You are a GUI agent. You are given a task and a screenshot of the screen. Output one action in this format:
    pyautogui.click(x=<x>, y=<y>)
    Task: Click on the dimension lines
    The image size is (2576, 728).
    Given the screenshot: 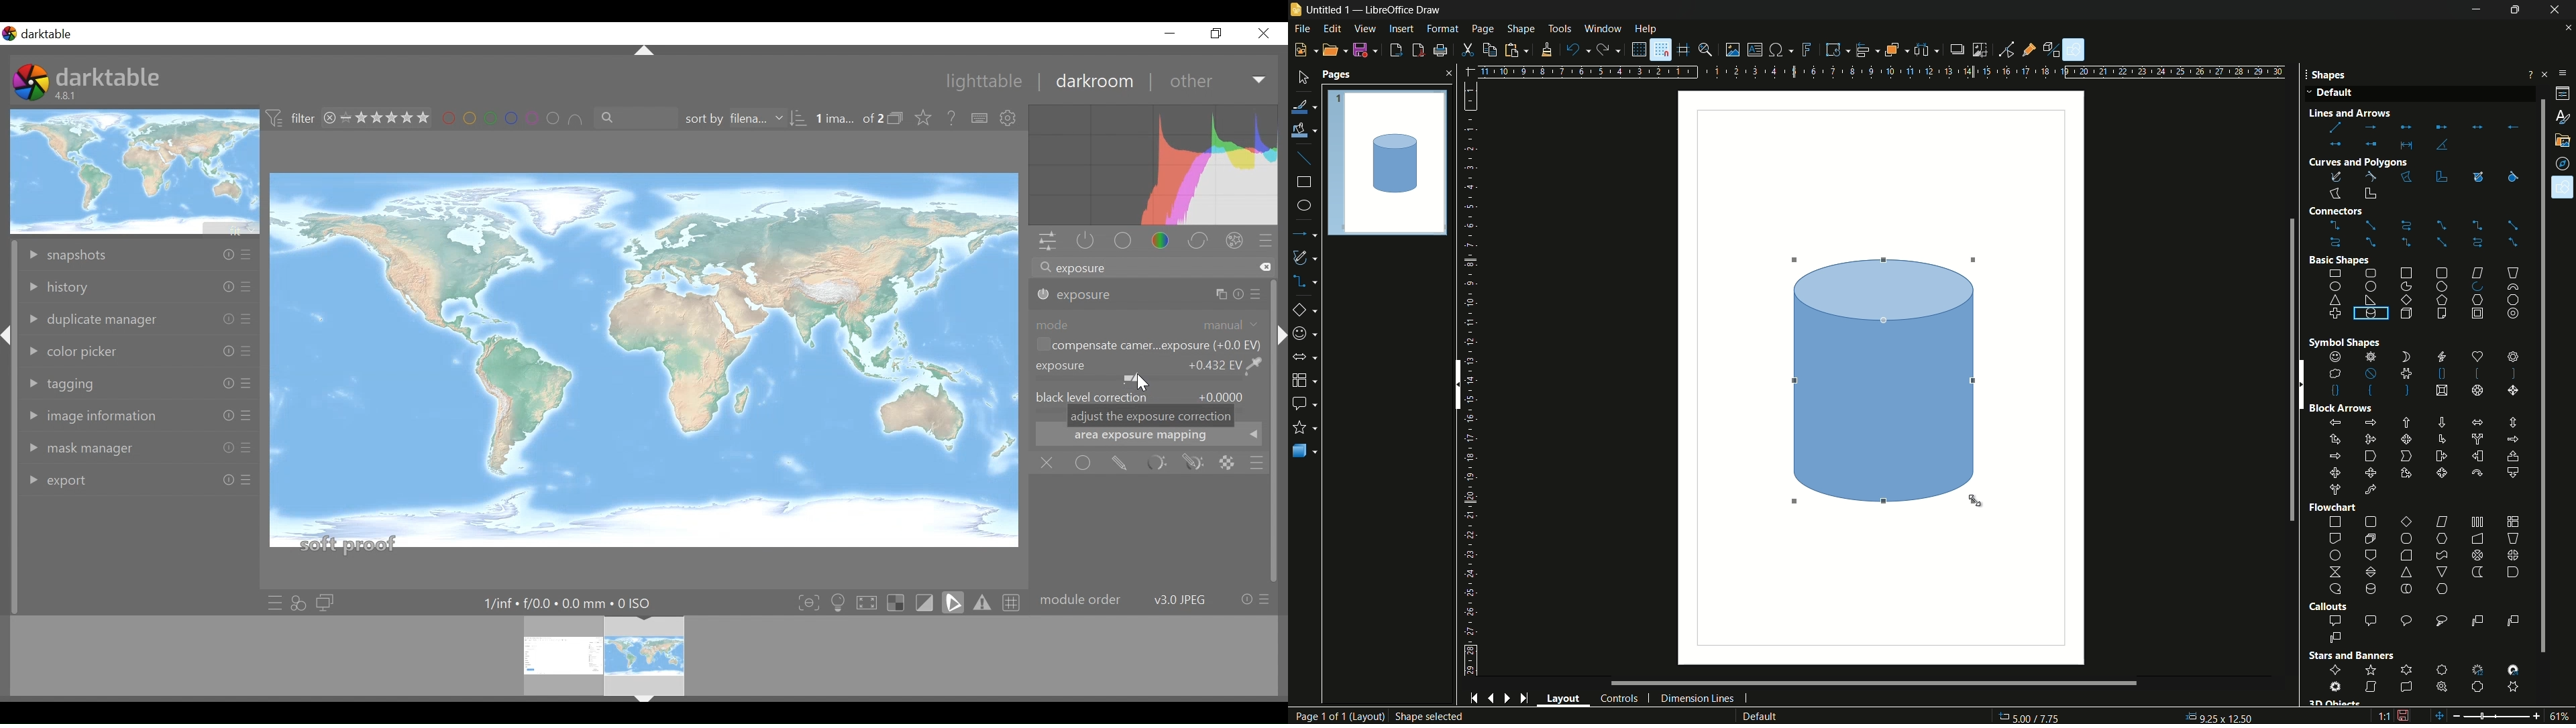 What is the action you would take?
    pyautogui.click(x=1698, y=700)
    